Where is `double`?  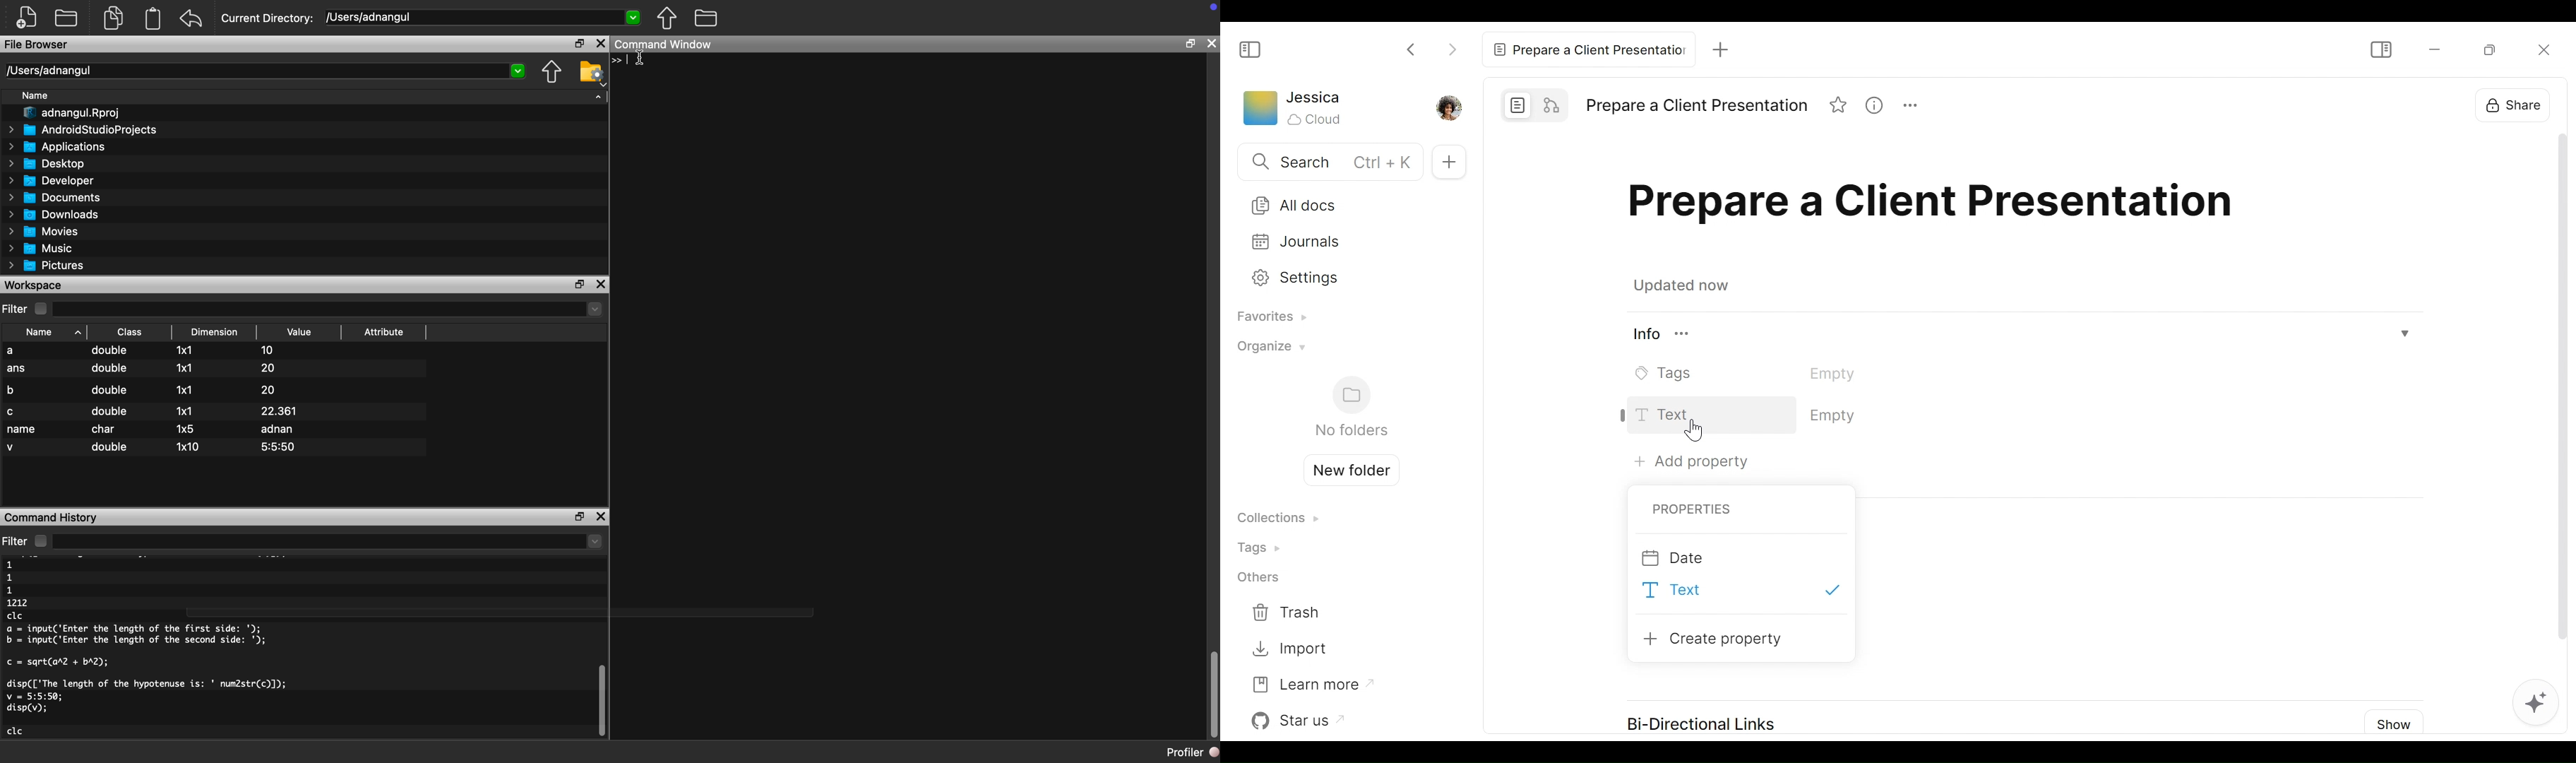 double is located at coordinates (112, 390).